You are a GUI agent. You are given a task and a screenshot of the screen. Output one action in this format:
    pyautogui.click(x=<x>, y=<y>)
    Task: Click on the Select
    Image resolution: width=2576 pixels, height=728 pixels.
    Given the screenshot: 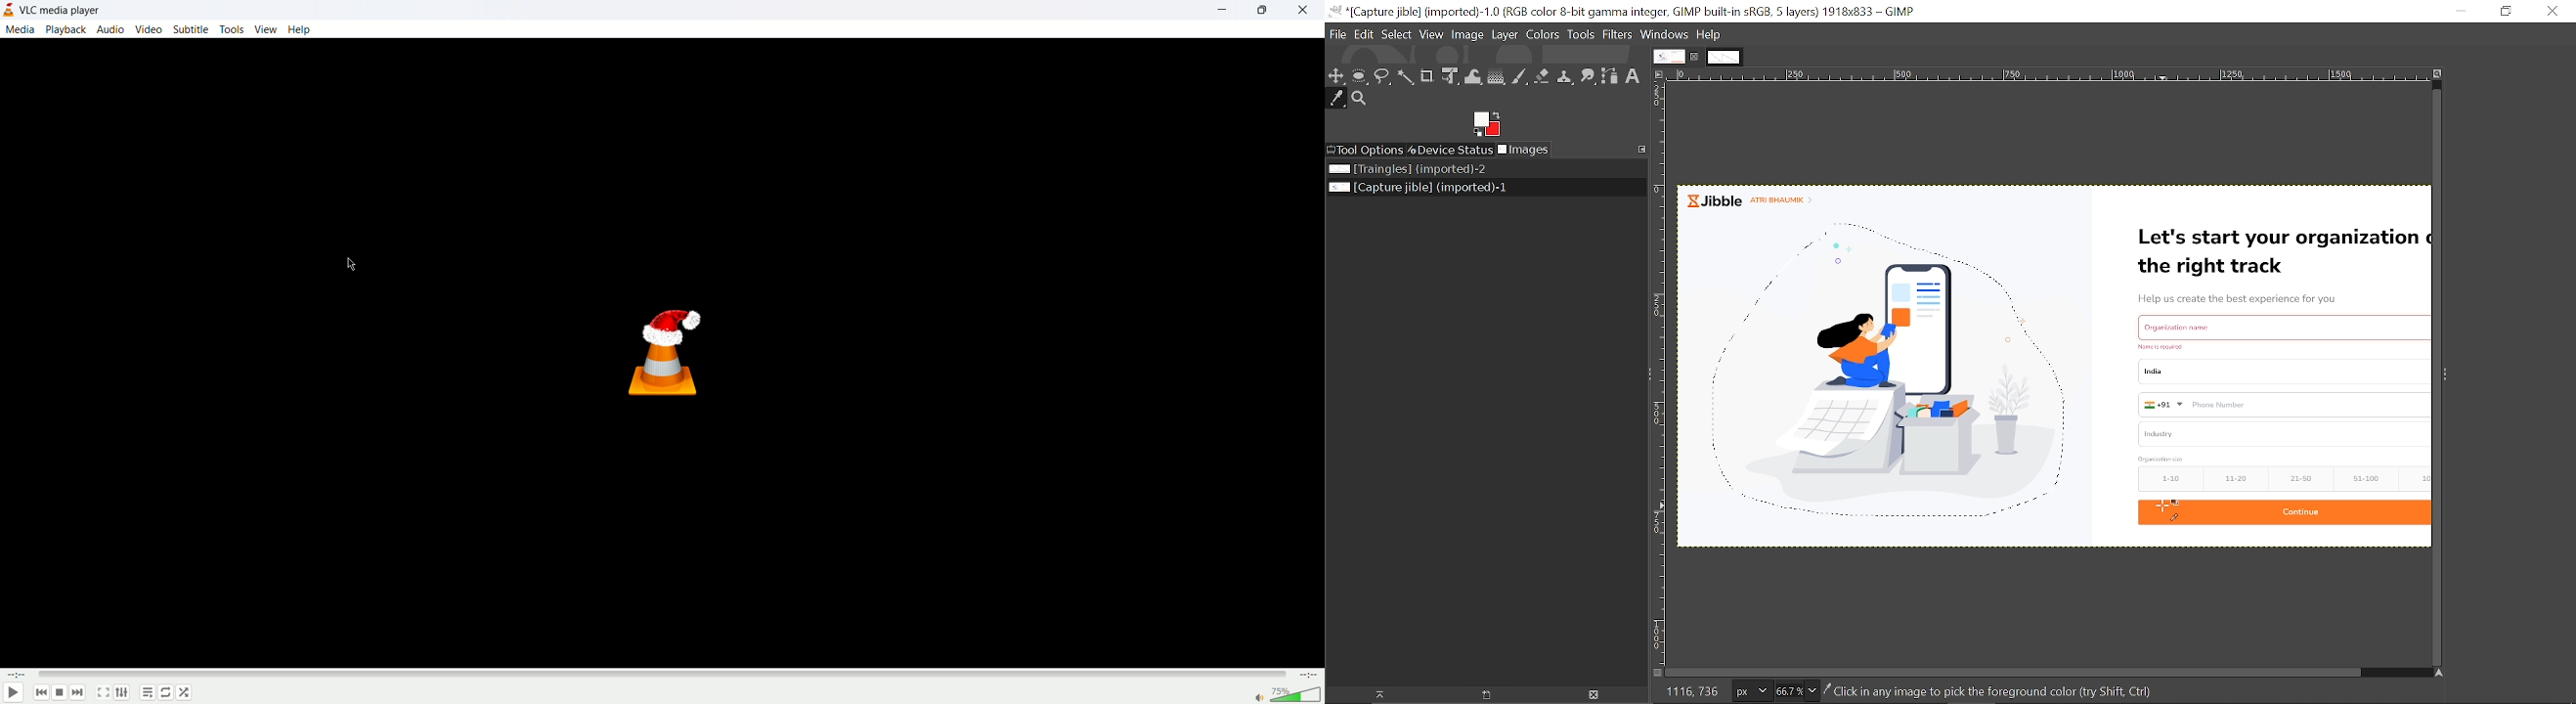 What is the action you would take?
    pyautogui.click(x=1397, y=35)
    